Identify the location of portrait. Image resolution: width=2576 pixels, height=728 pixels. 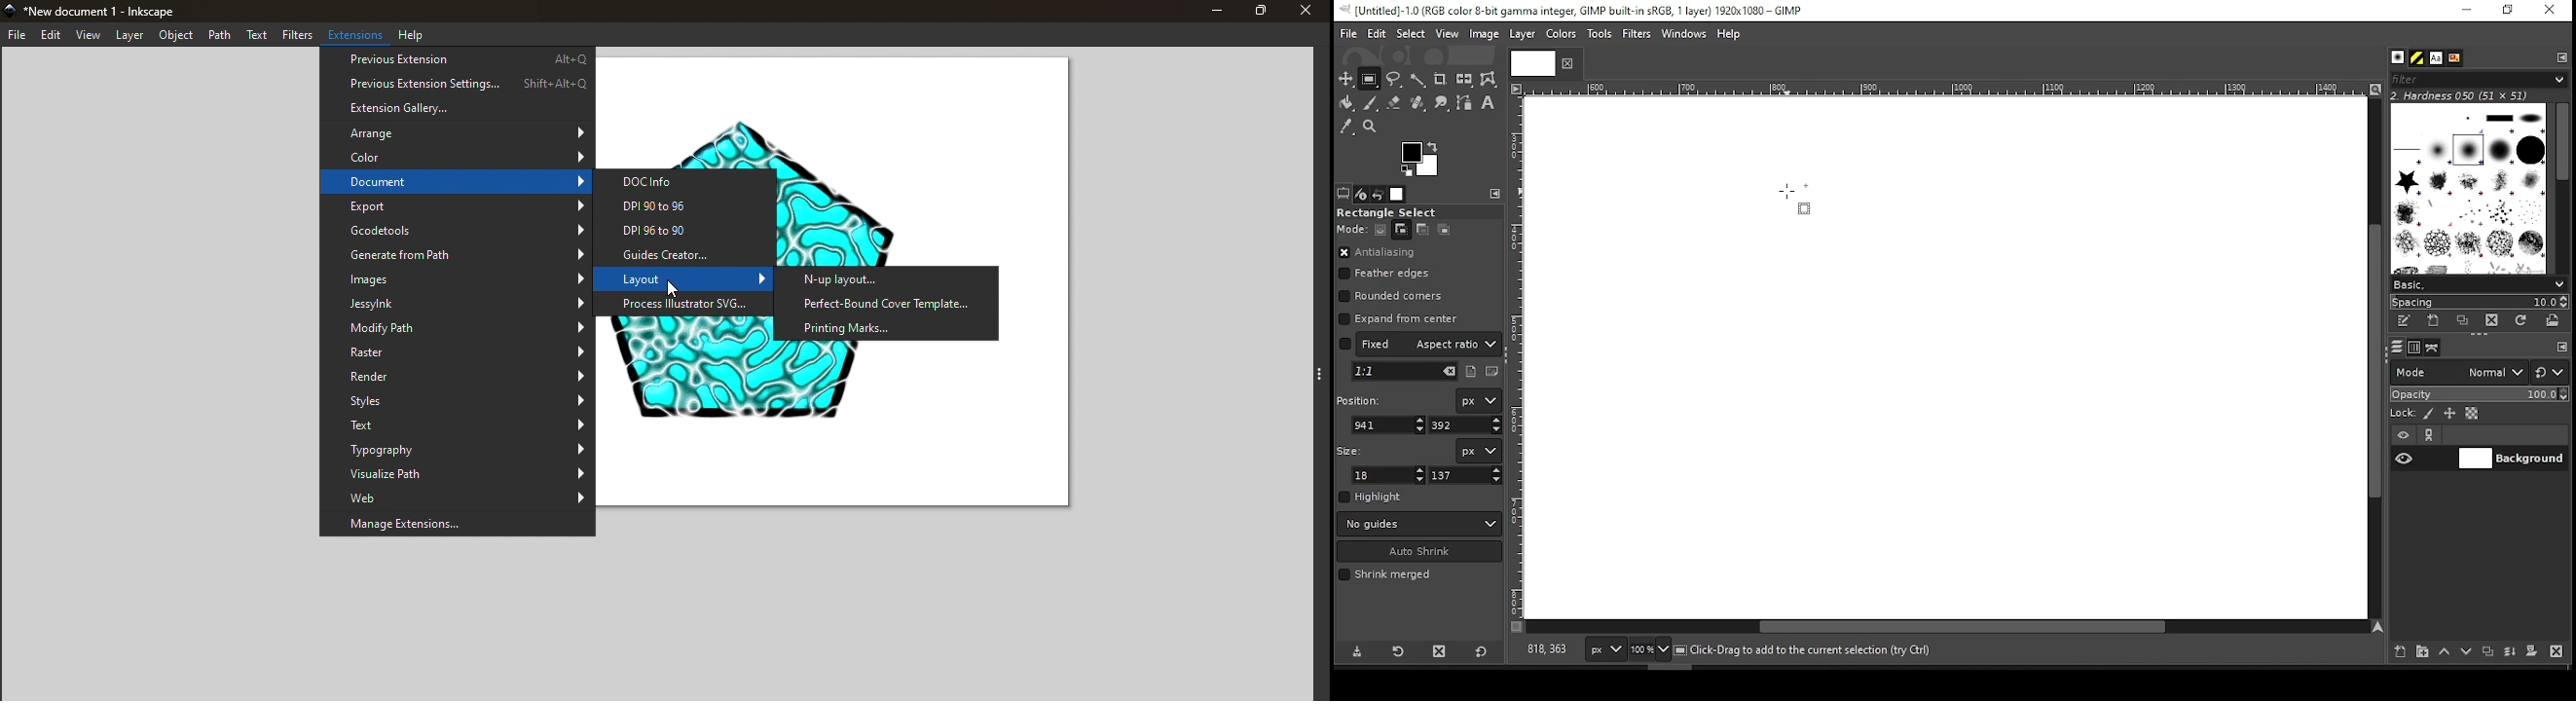
(1472, 371).